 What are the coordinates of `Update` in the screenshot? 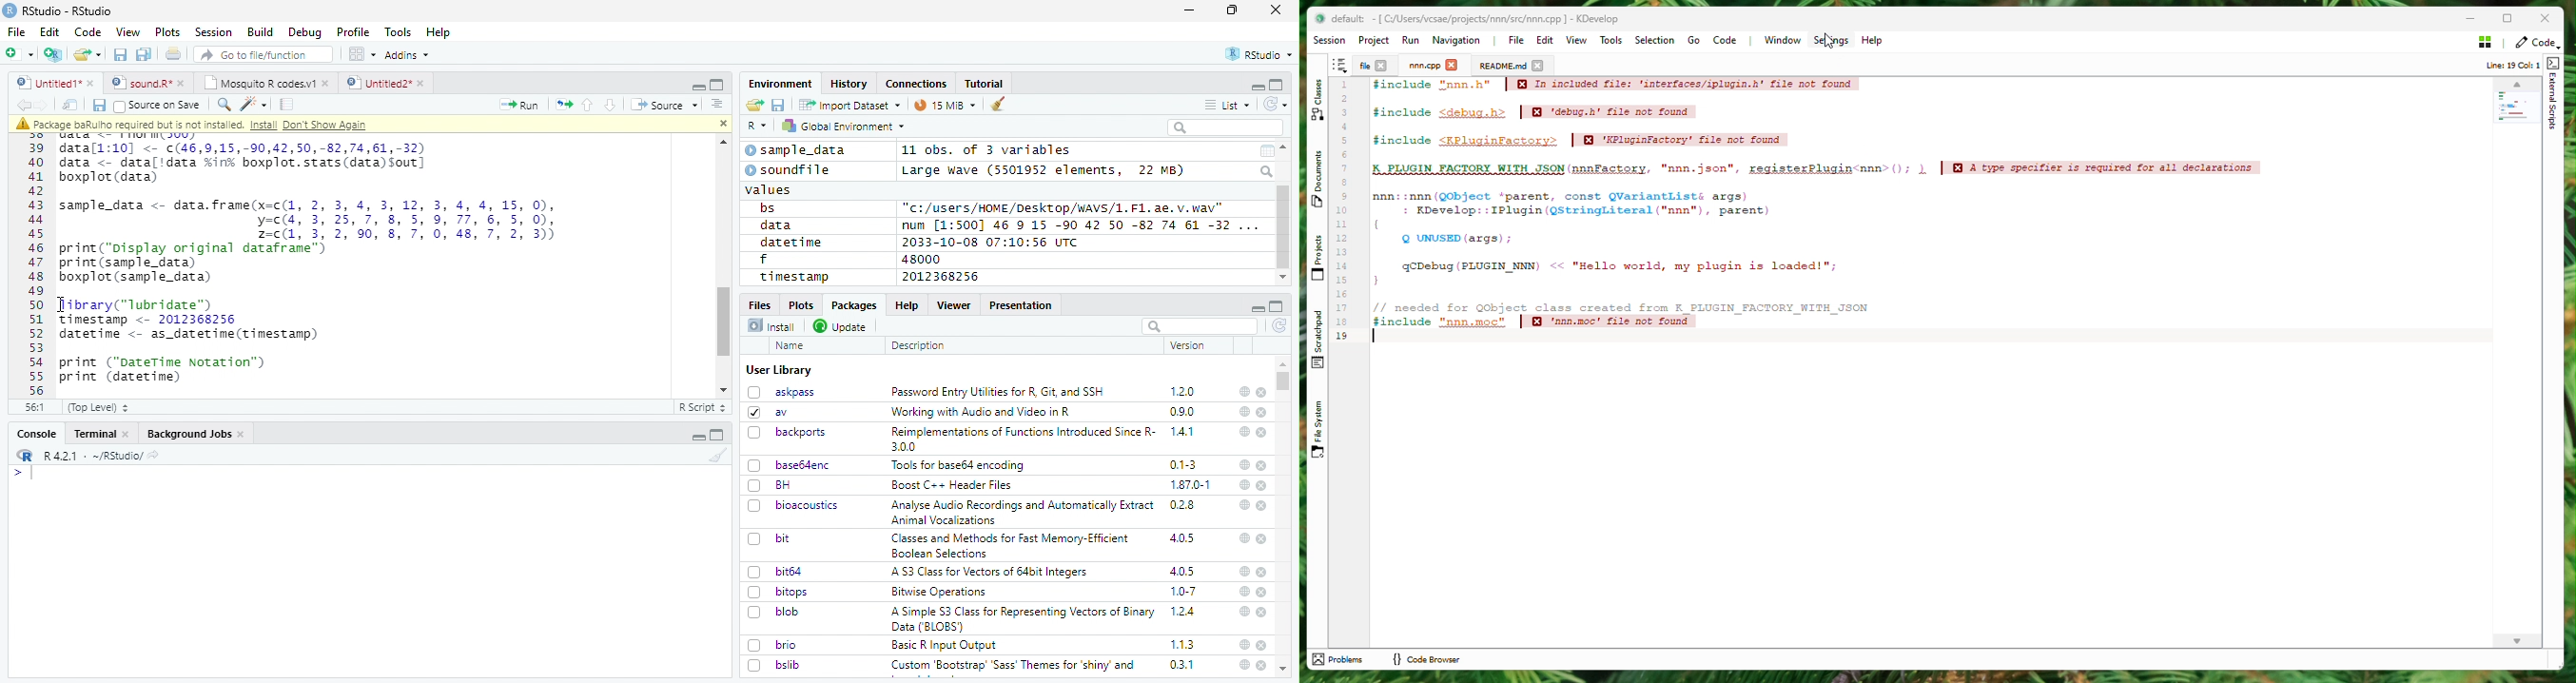 It's located at (842, 326).